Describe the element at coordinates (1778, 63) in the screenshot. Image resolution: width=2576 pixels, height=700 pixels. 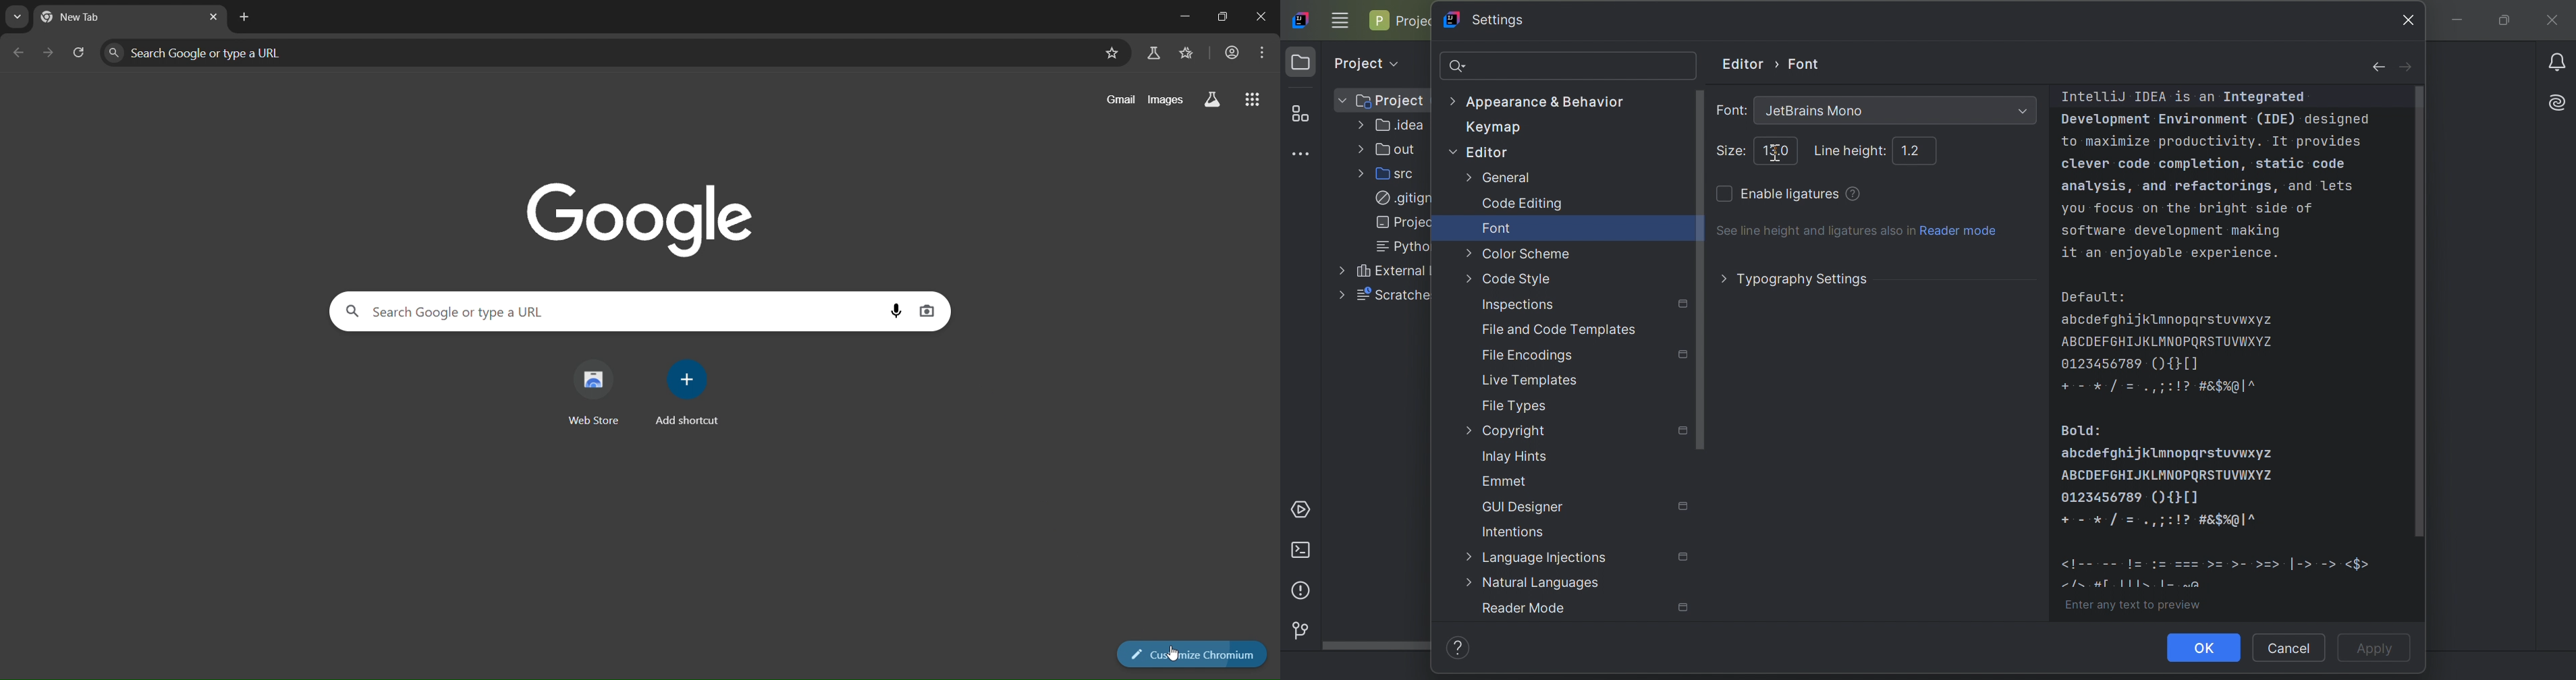
I see `Arrow` at that location.